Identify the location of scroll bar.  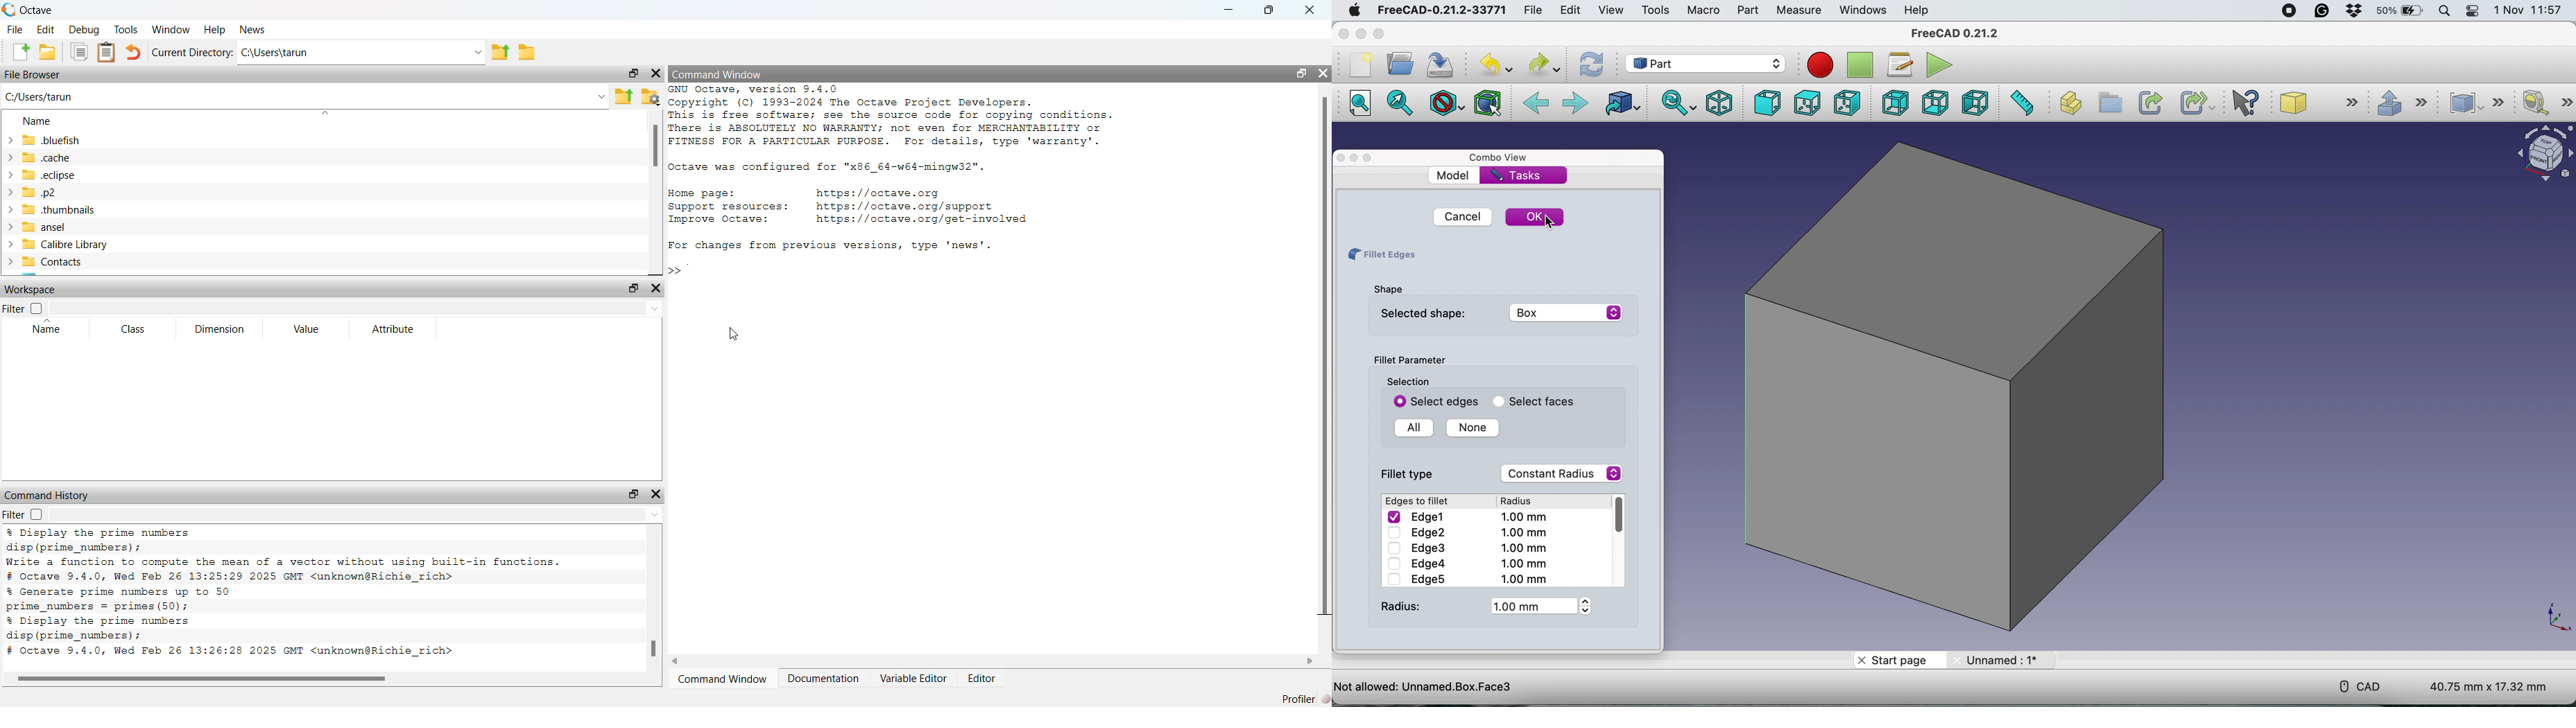
(203, 679).